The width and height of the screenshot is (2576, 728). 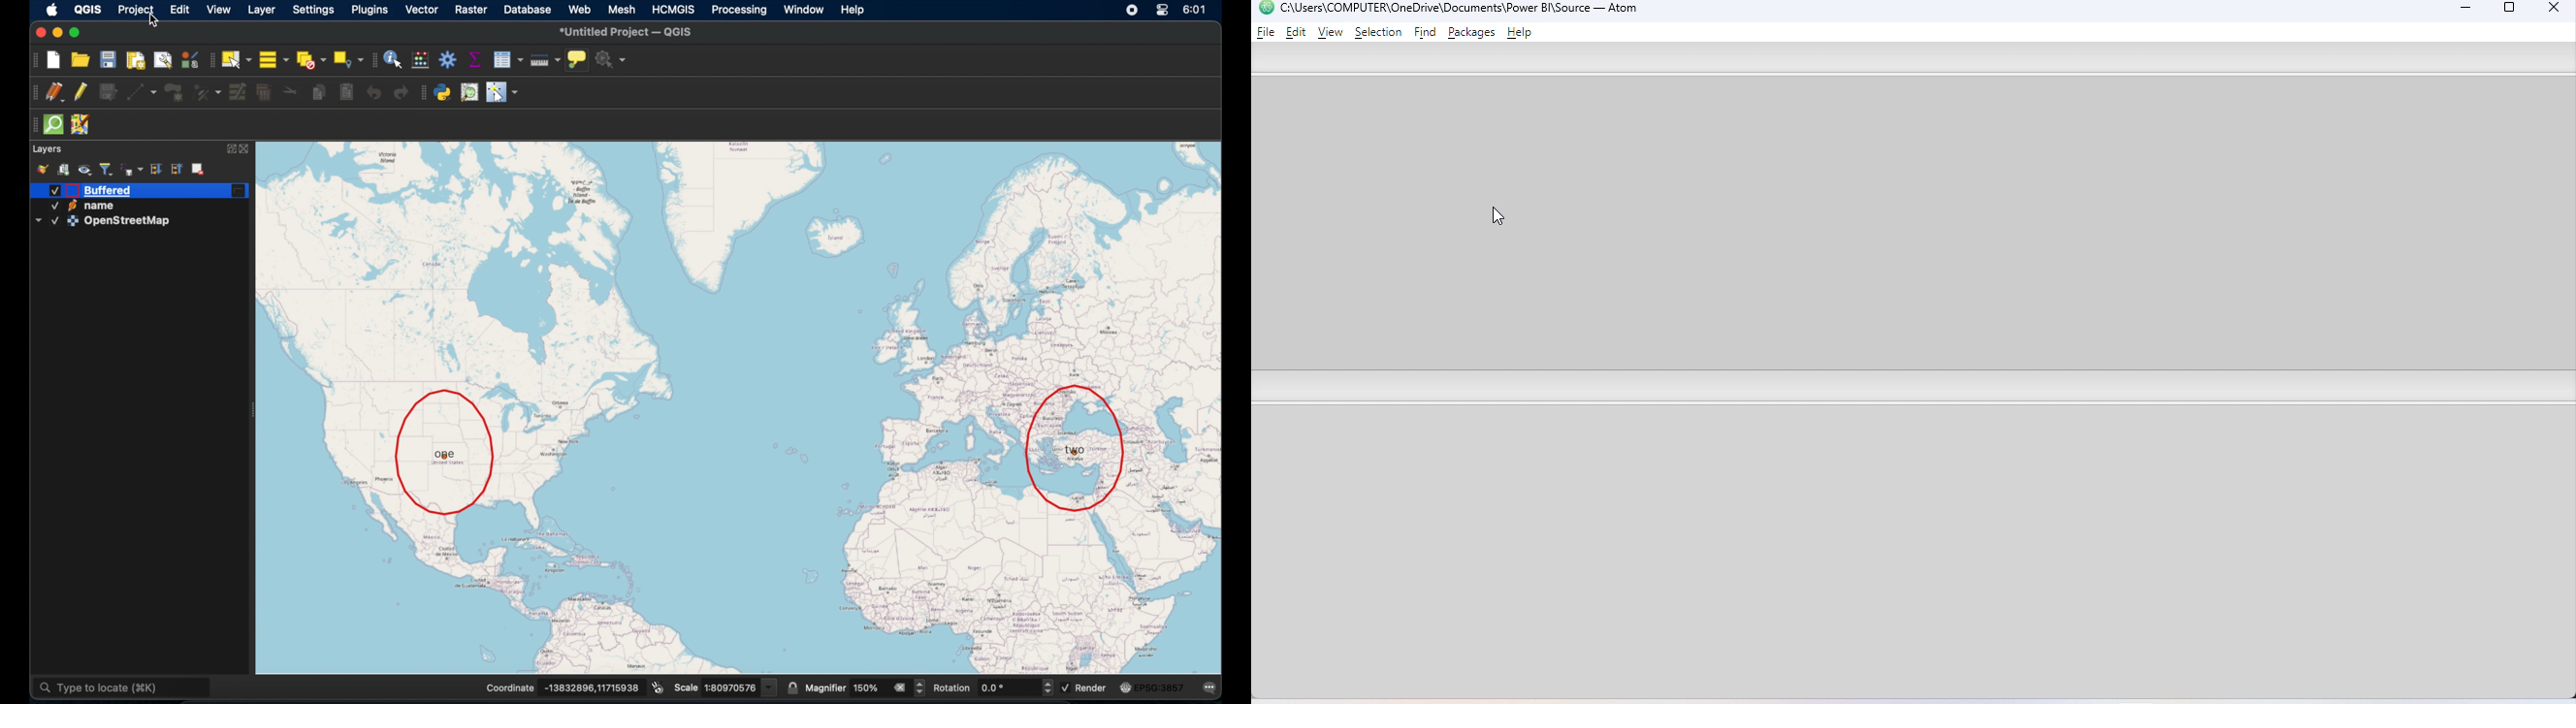 I want to click on View, so click(x=1331, y=33).